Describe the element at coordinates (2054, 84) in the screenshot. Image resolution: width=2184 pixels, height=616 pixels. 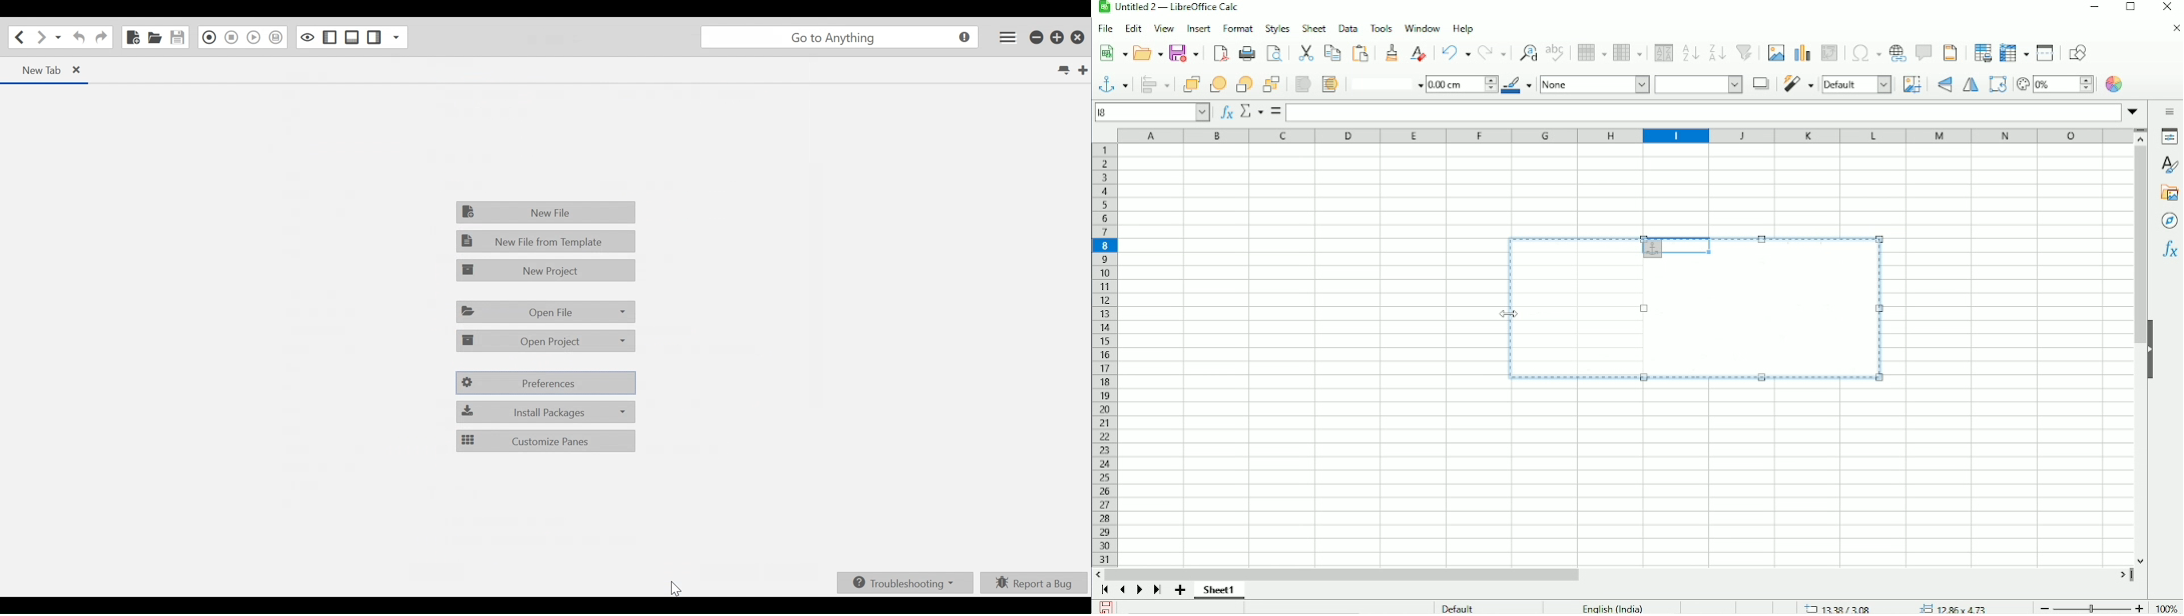
I see `Transparency` at that location.